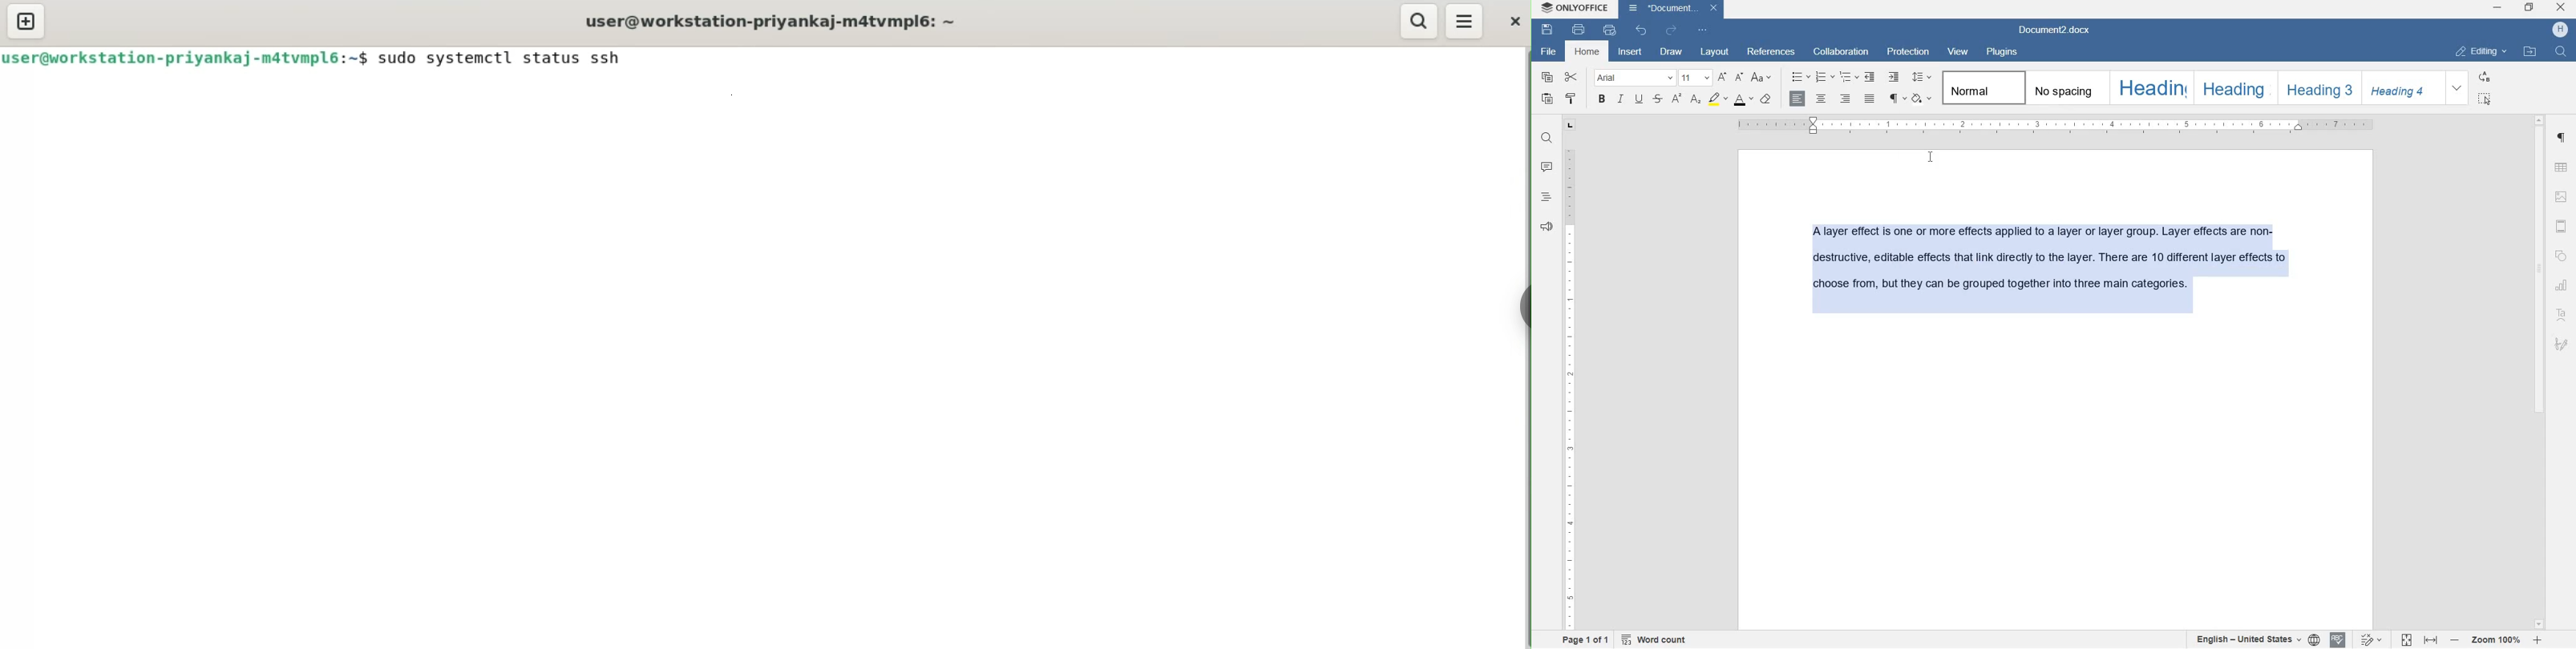  I want to click on restore, so click(2532, 7).